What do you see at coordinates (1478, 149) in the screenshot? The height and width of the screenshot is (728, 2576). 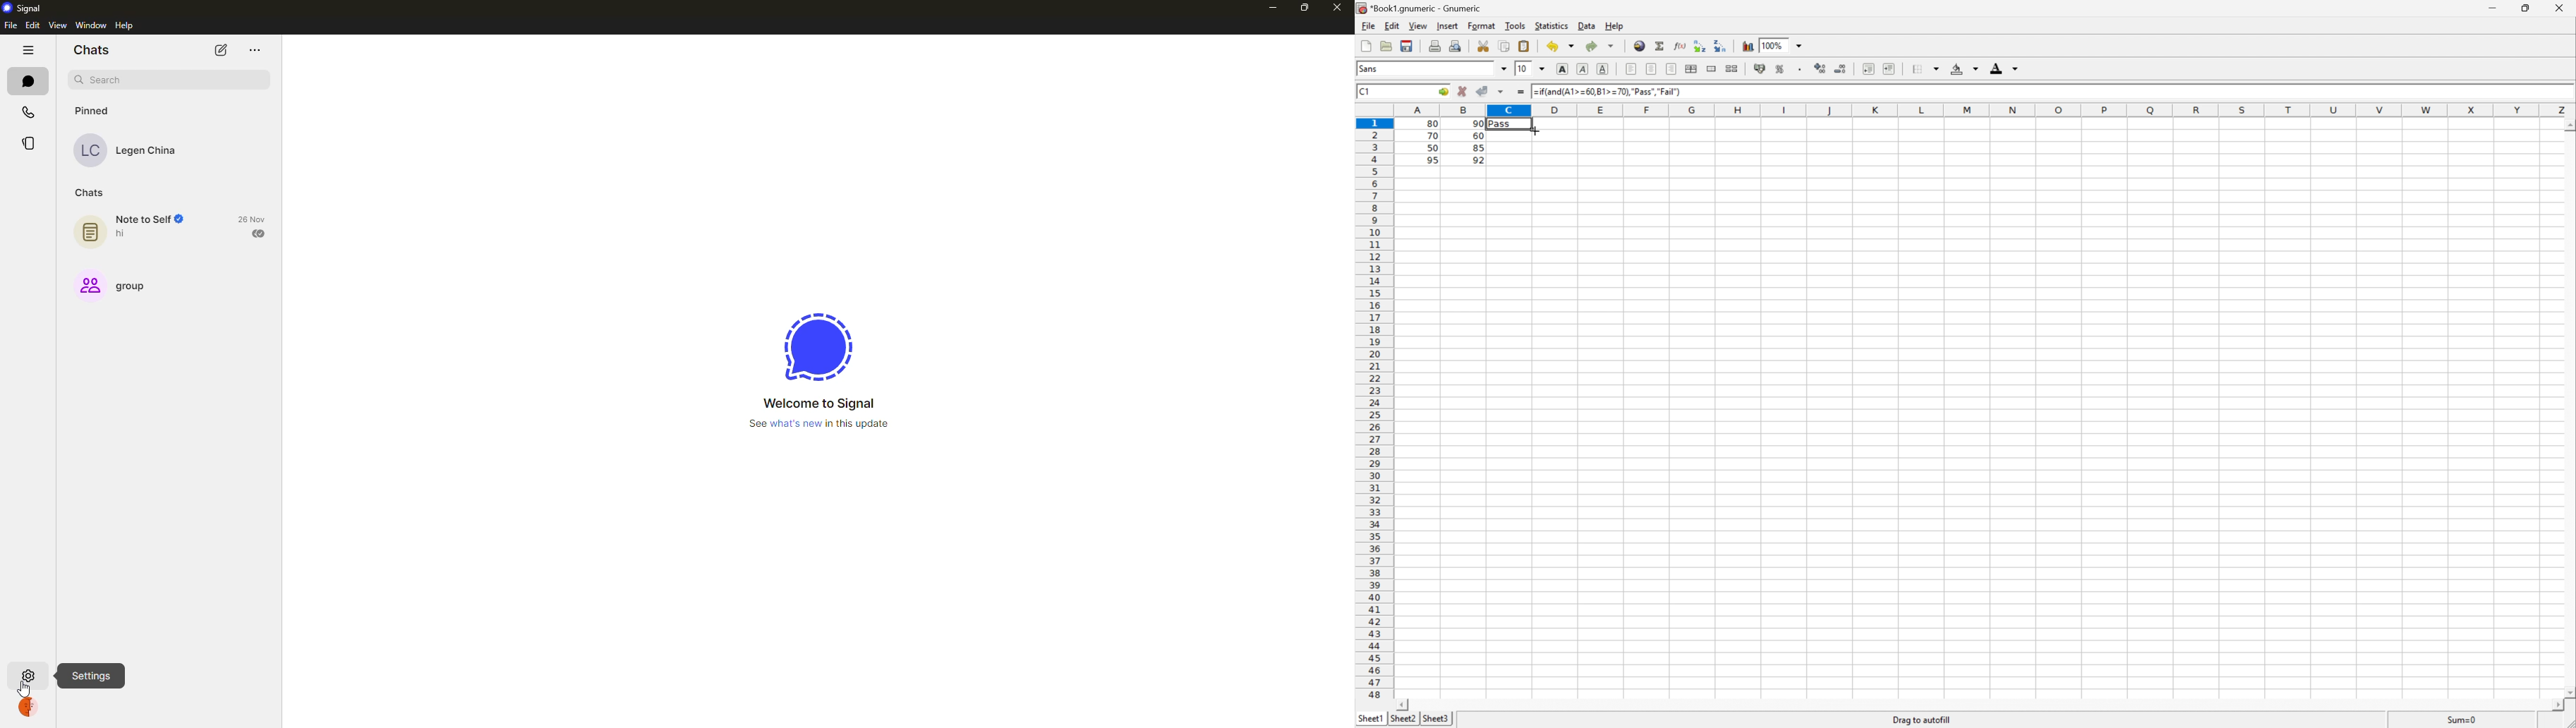 I see `85` at bounding box center [1478, 149].